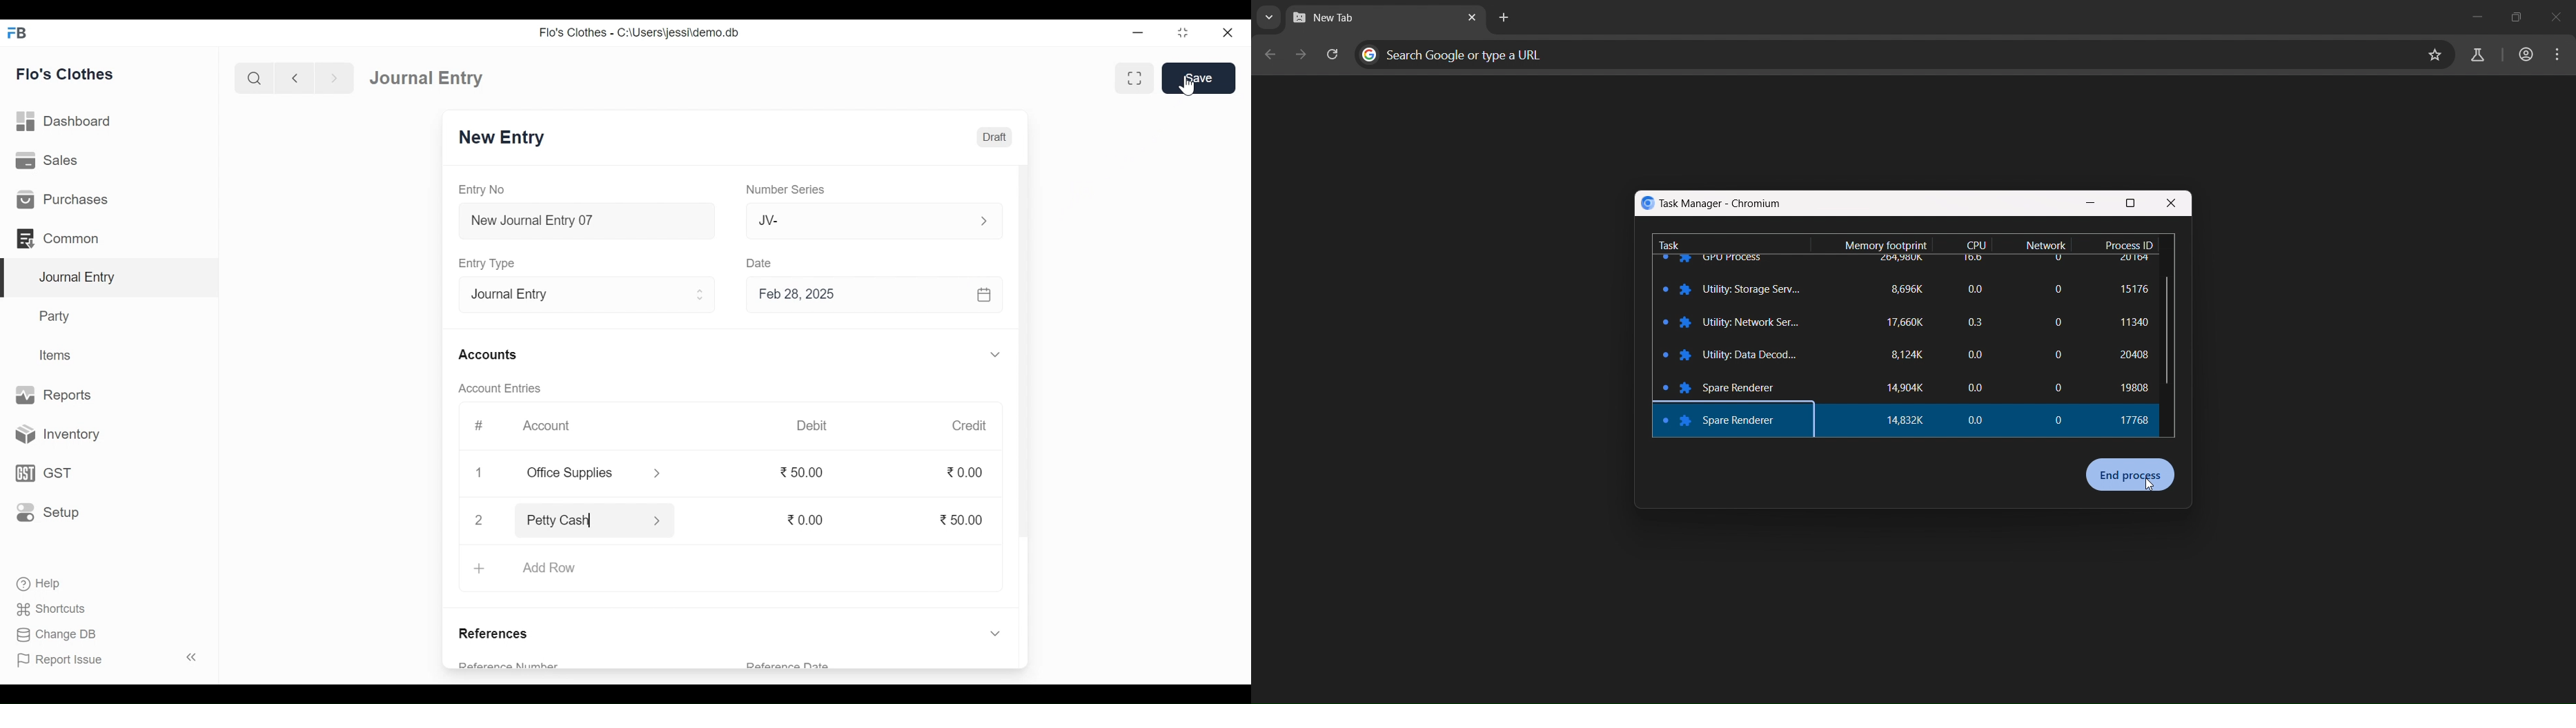  What do you see at coordinates (63, 199) in the screenshot?
I see `Purchases` at bounding box center [63, 199].